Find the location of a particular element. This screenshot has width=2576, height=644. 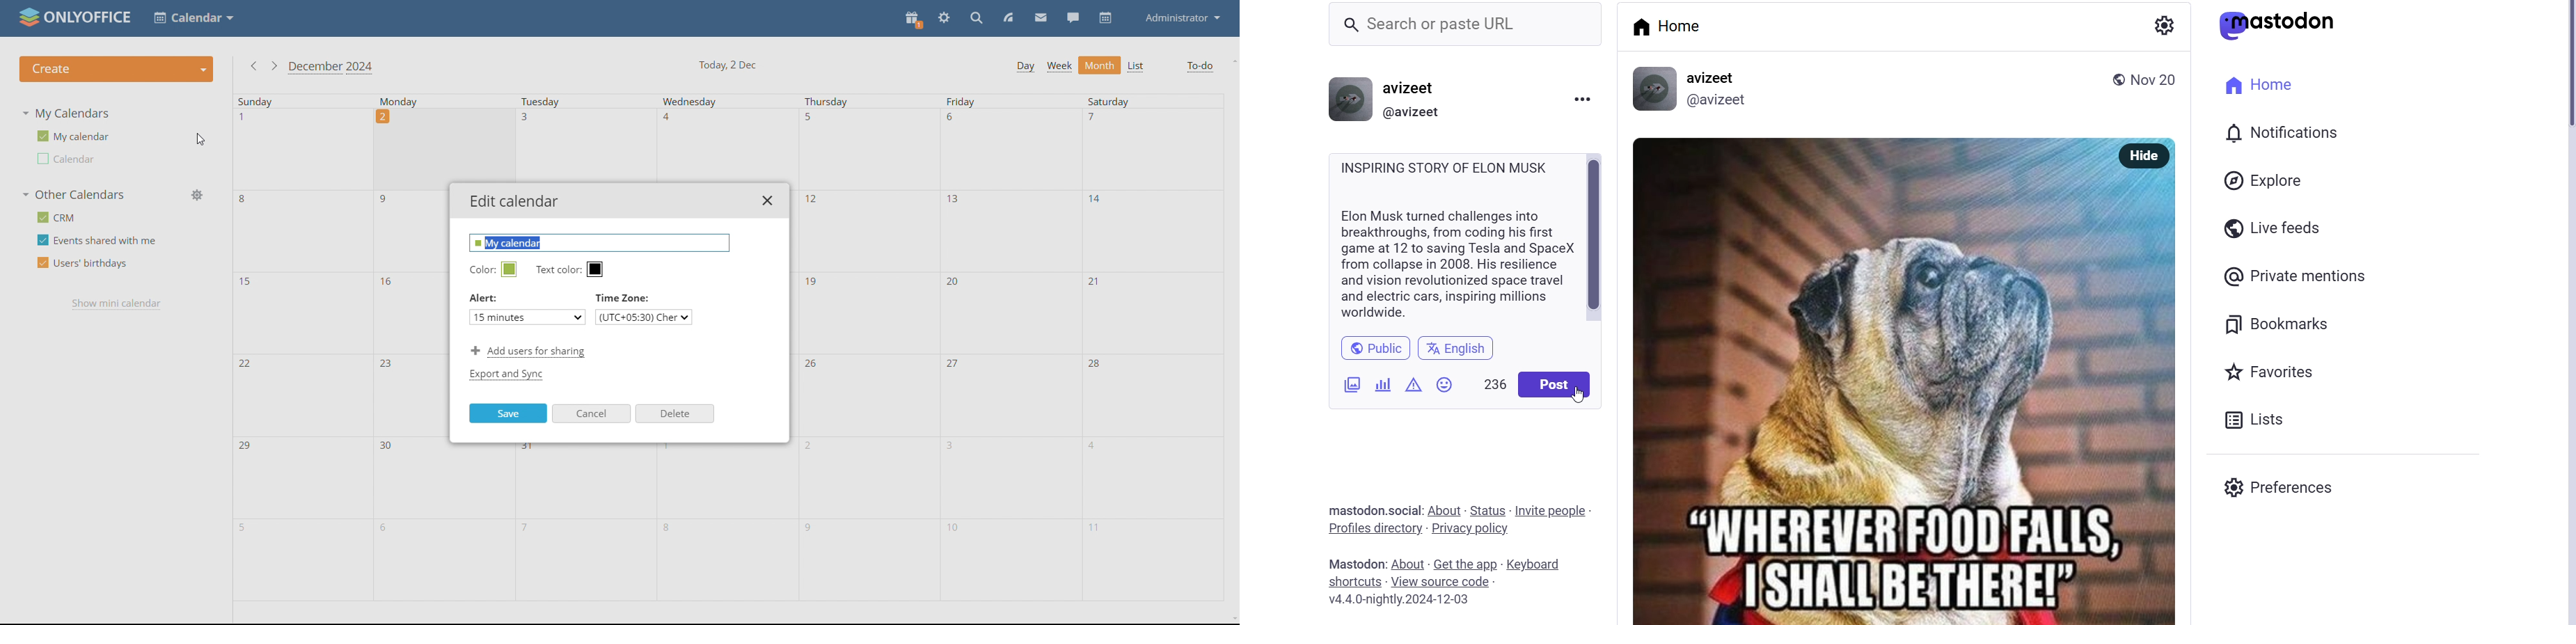

crm is located at coordinates (57, 216).